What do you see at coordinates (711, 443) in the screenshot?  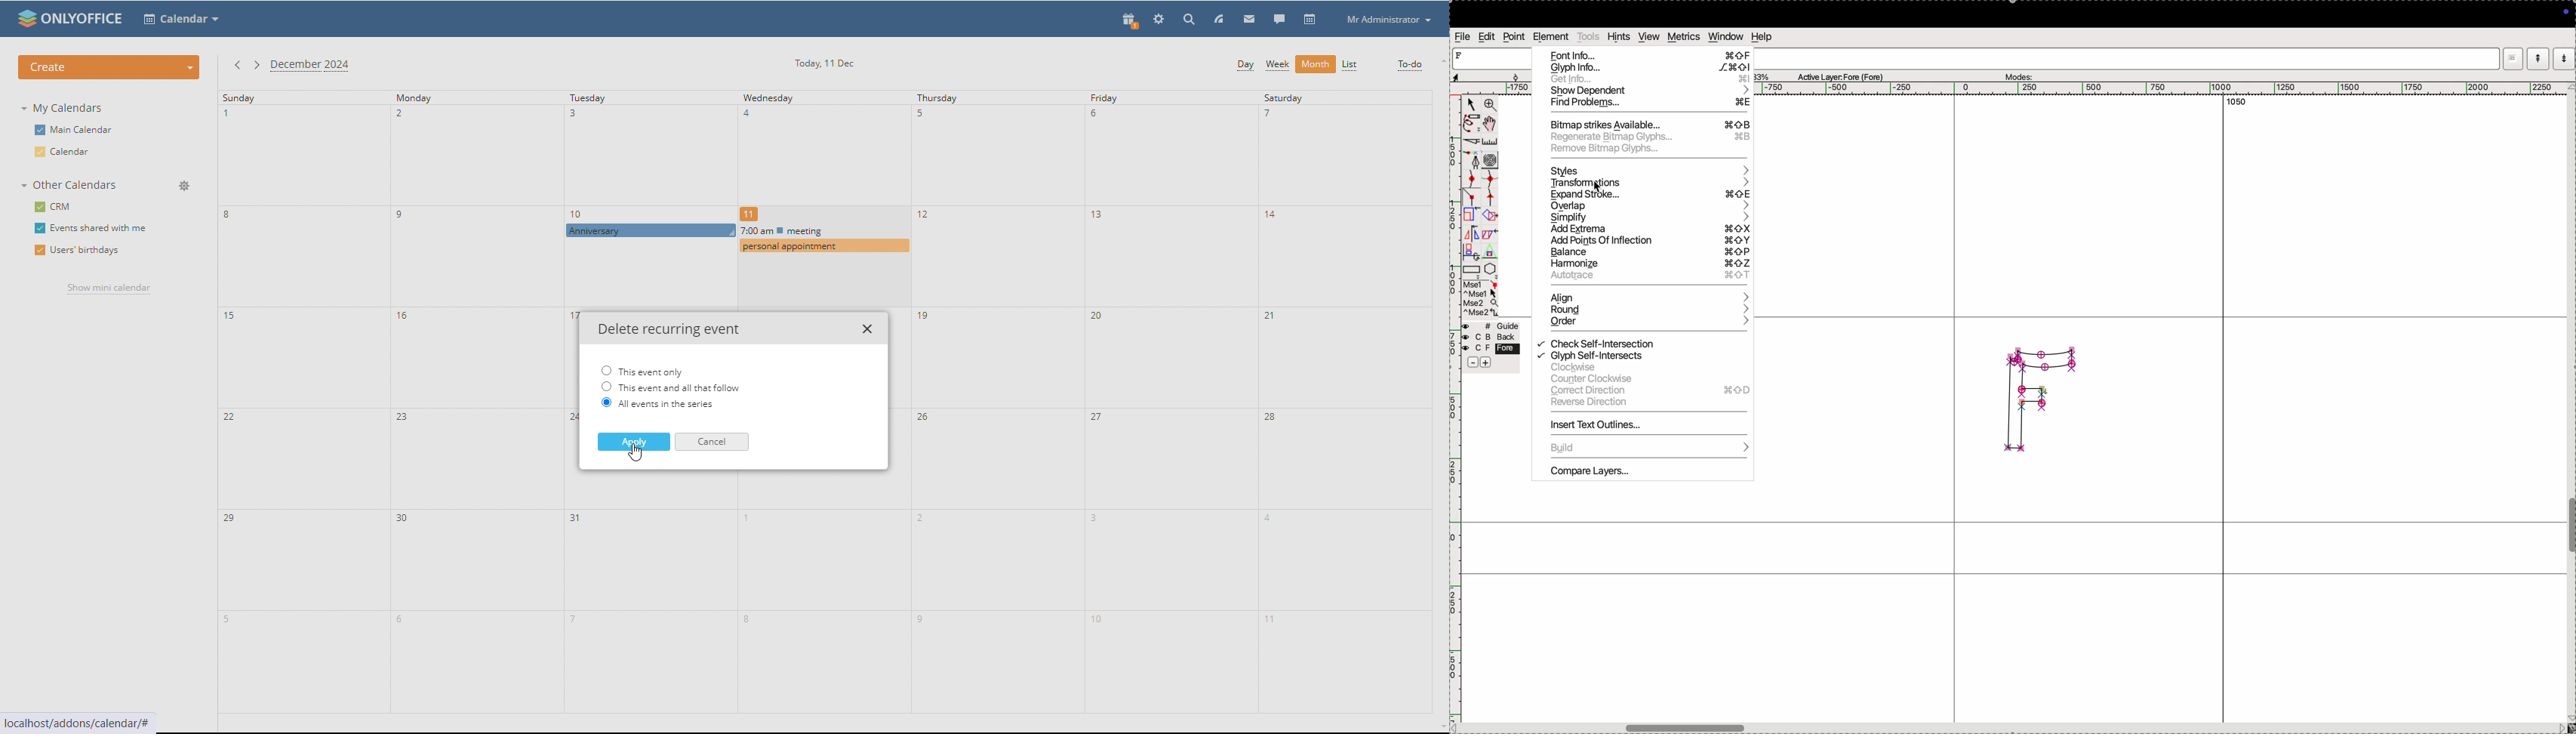 I see `cancel` at bounding box center [711, 443].